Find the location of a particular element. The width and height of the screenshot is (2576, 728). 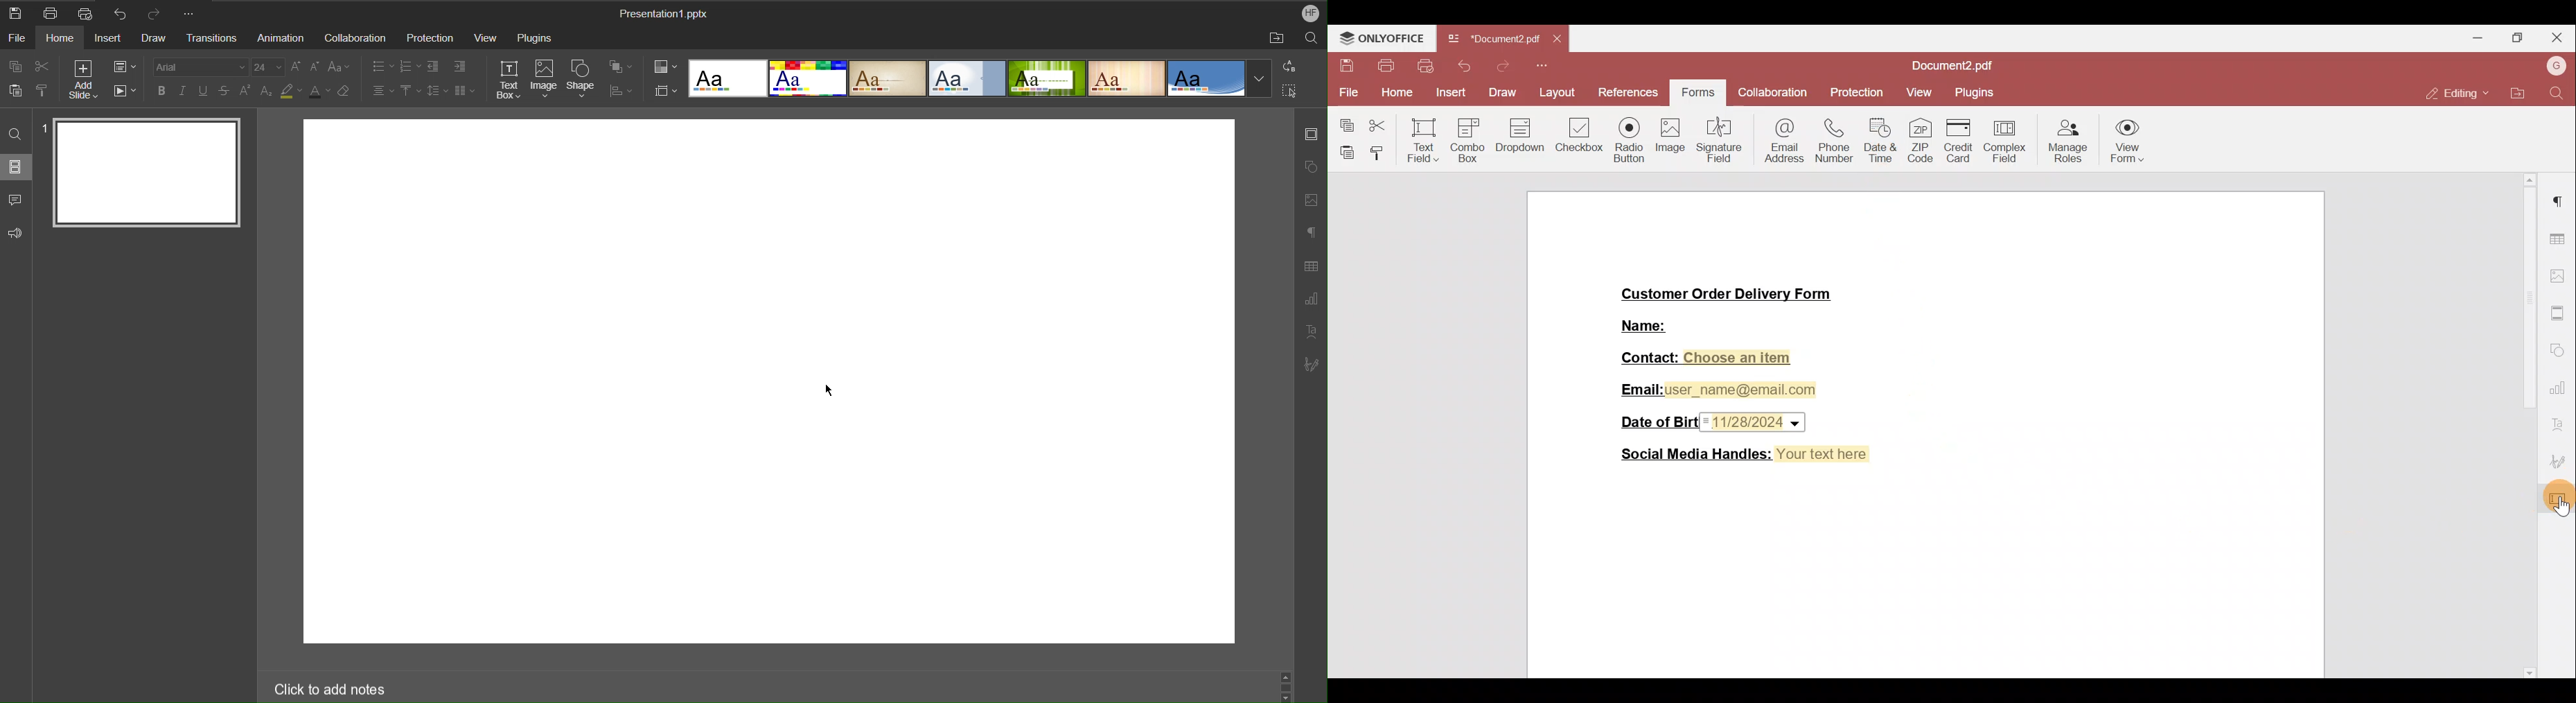

Minimise is located at coordinates (2478, 40).